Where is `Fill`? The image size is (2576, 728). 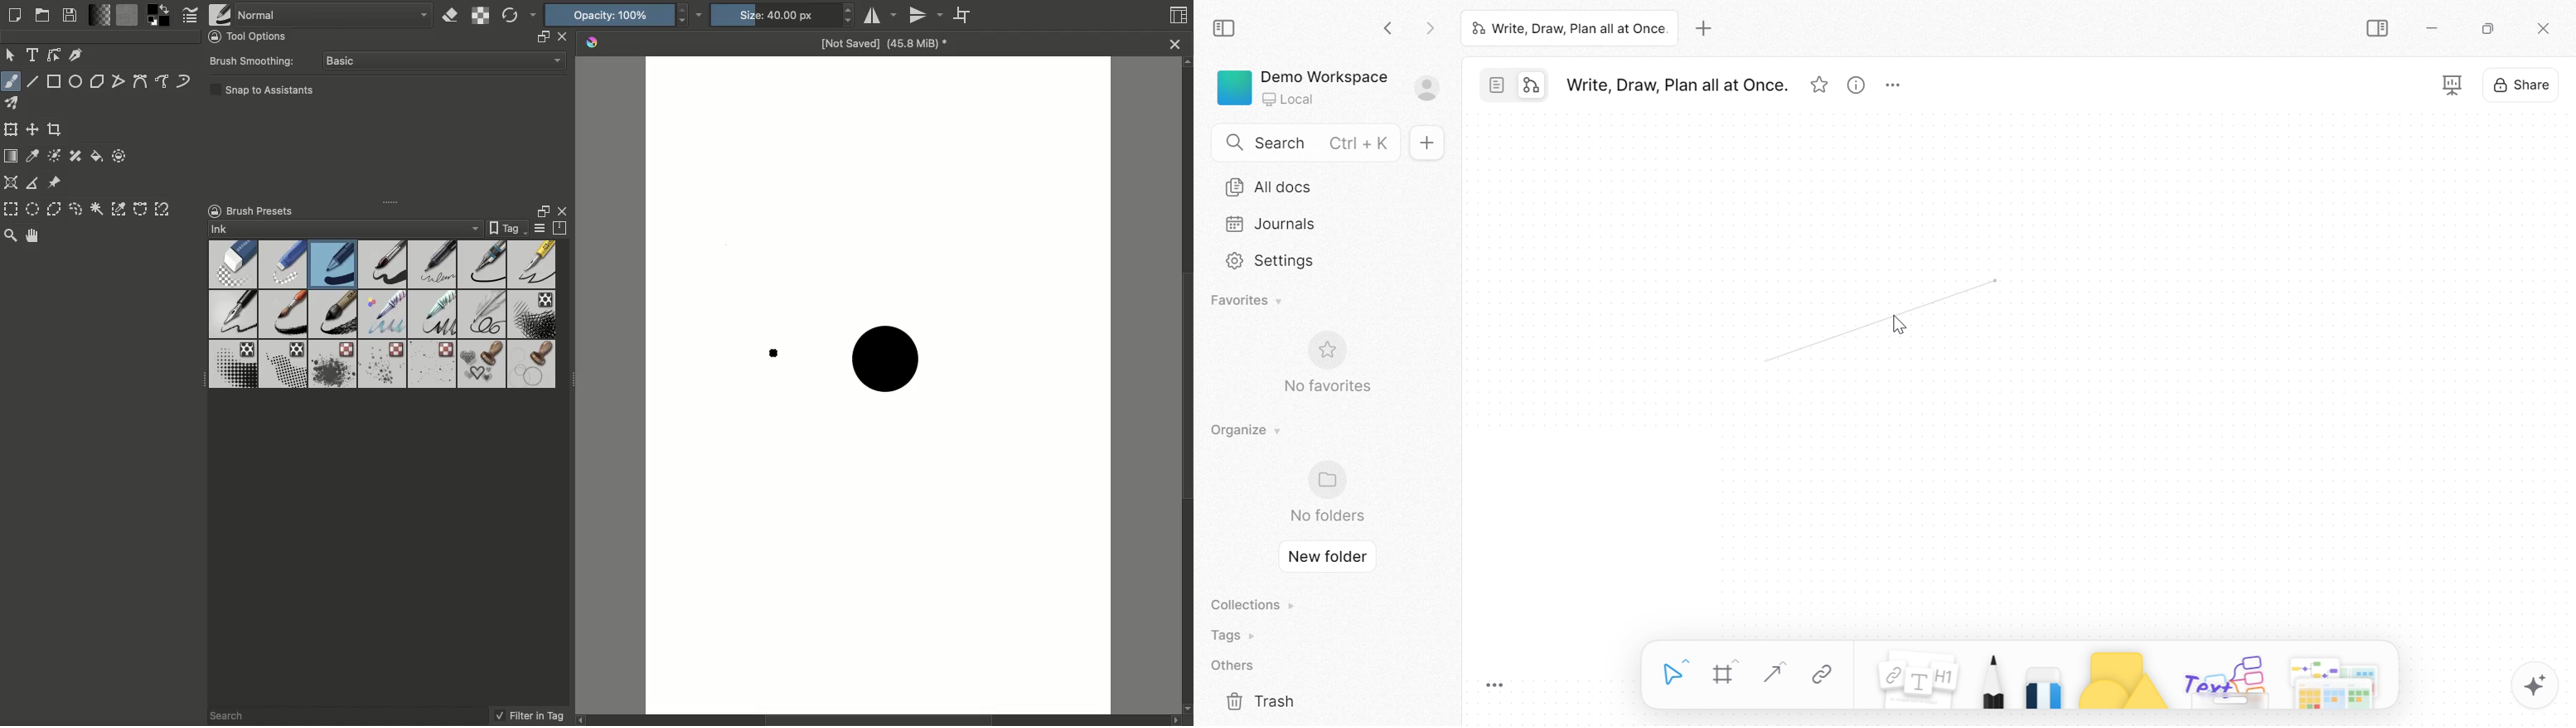 Fill is located at coordinates (97, 156).